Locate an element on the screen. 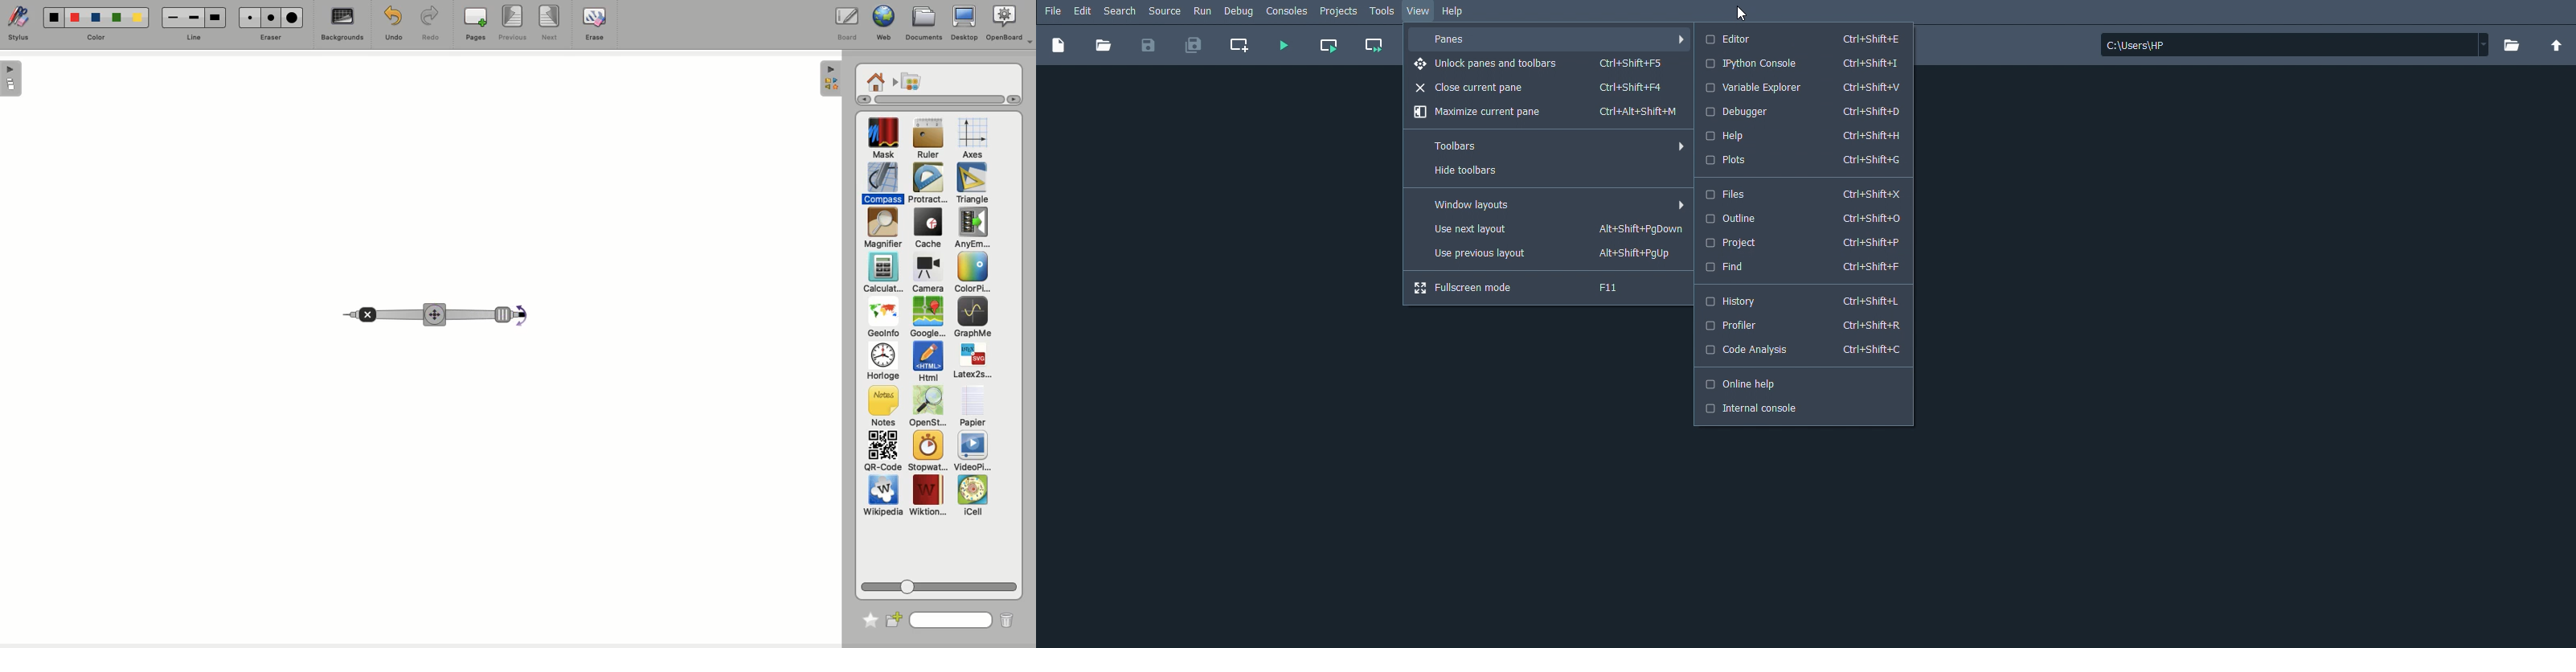 This screenshot has height=672, width=2576. Cursor is located at coordinates (1741, 310).